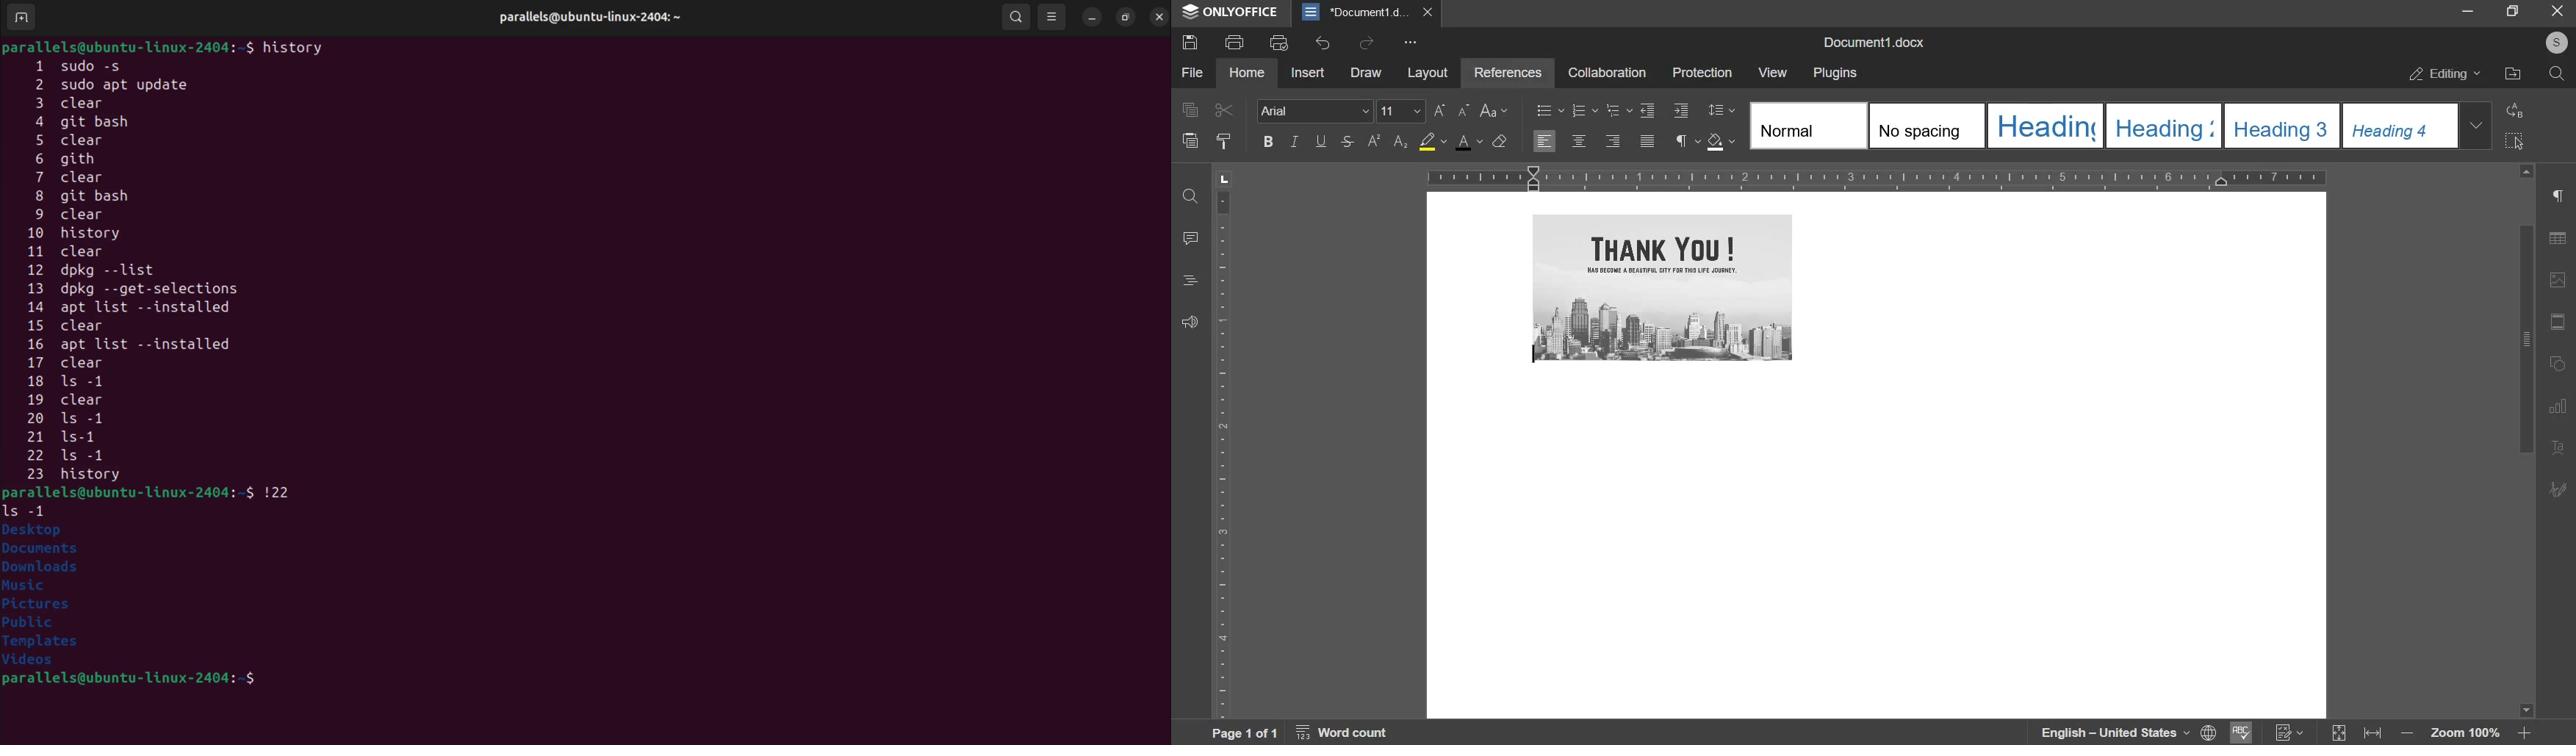  What do you see at coordinates (65, 215) in the screenshot?
I see `9 clear` at bounding box center [65, 215].